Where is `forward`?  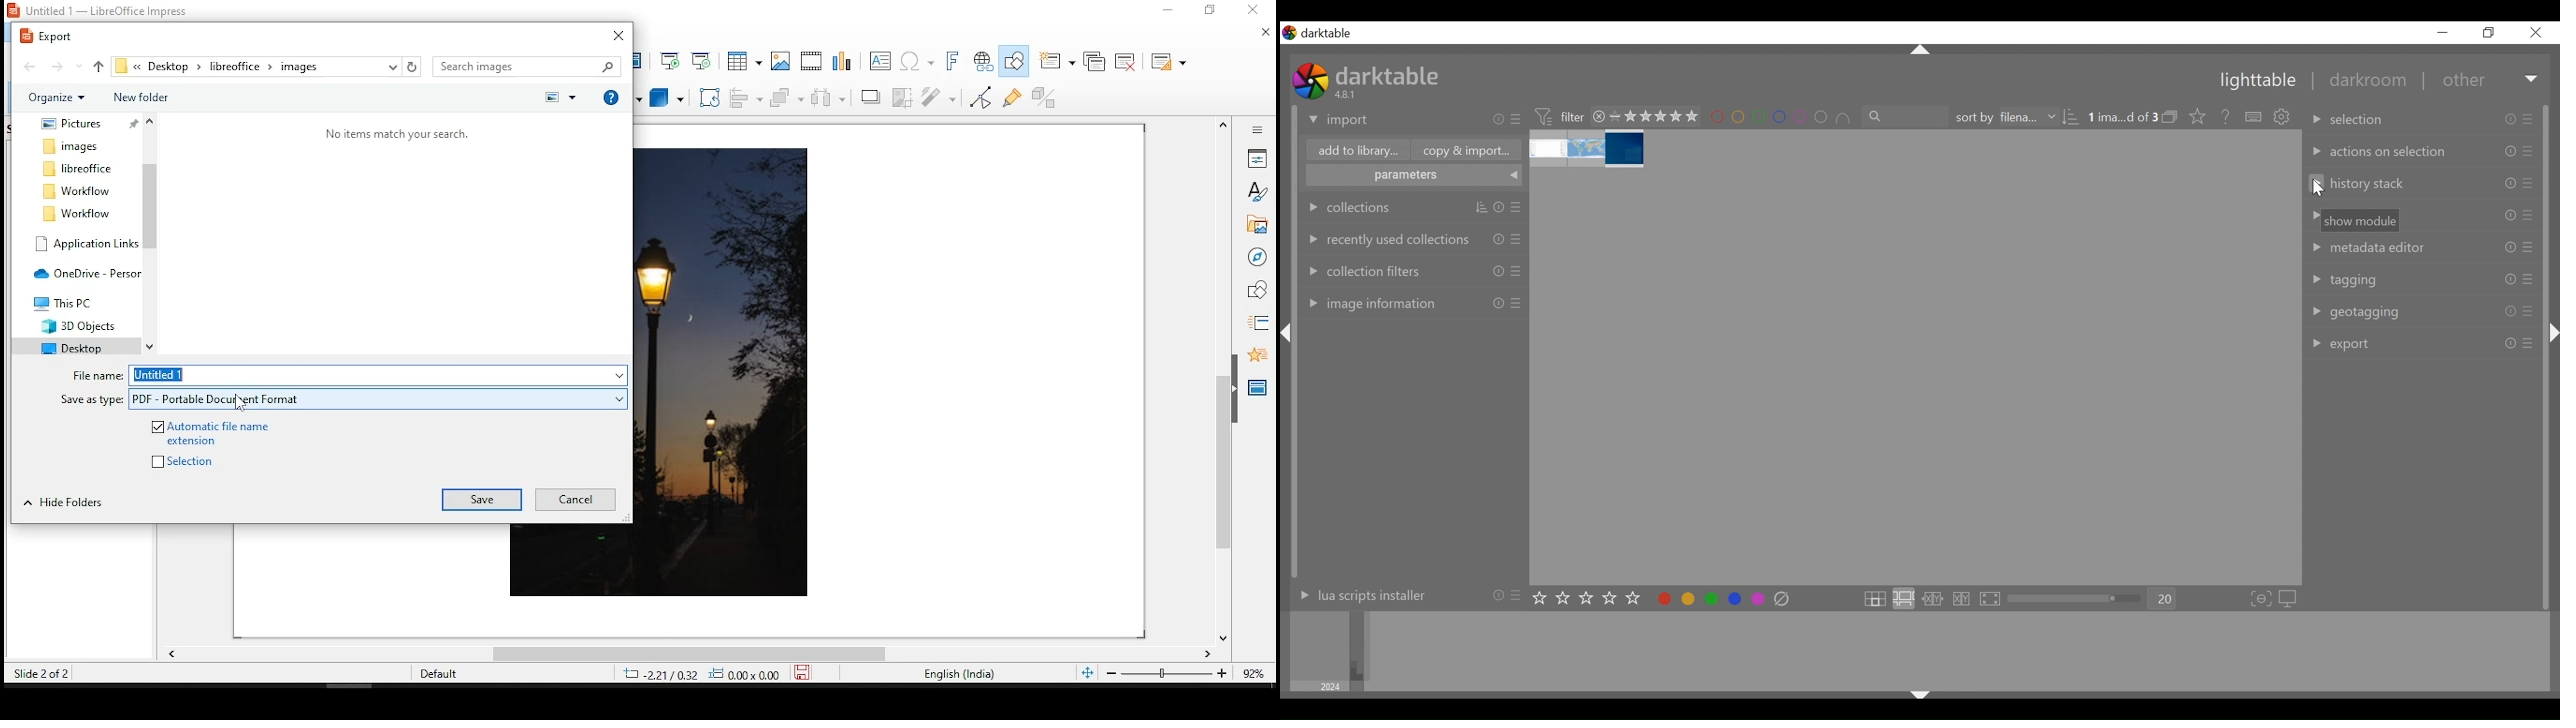 forward is located at coordinates (65, 65).